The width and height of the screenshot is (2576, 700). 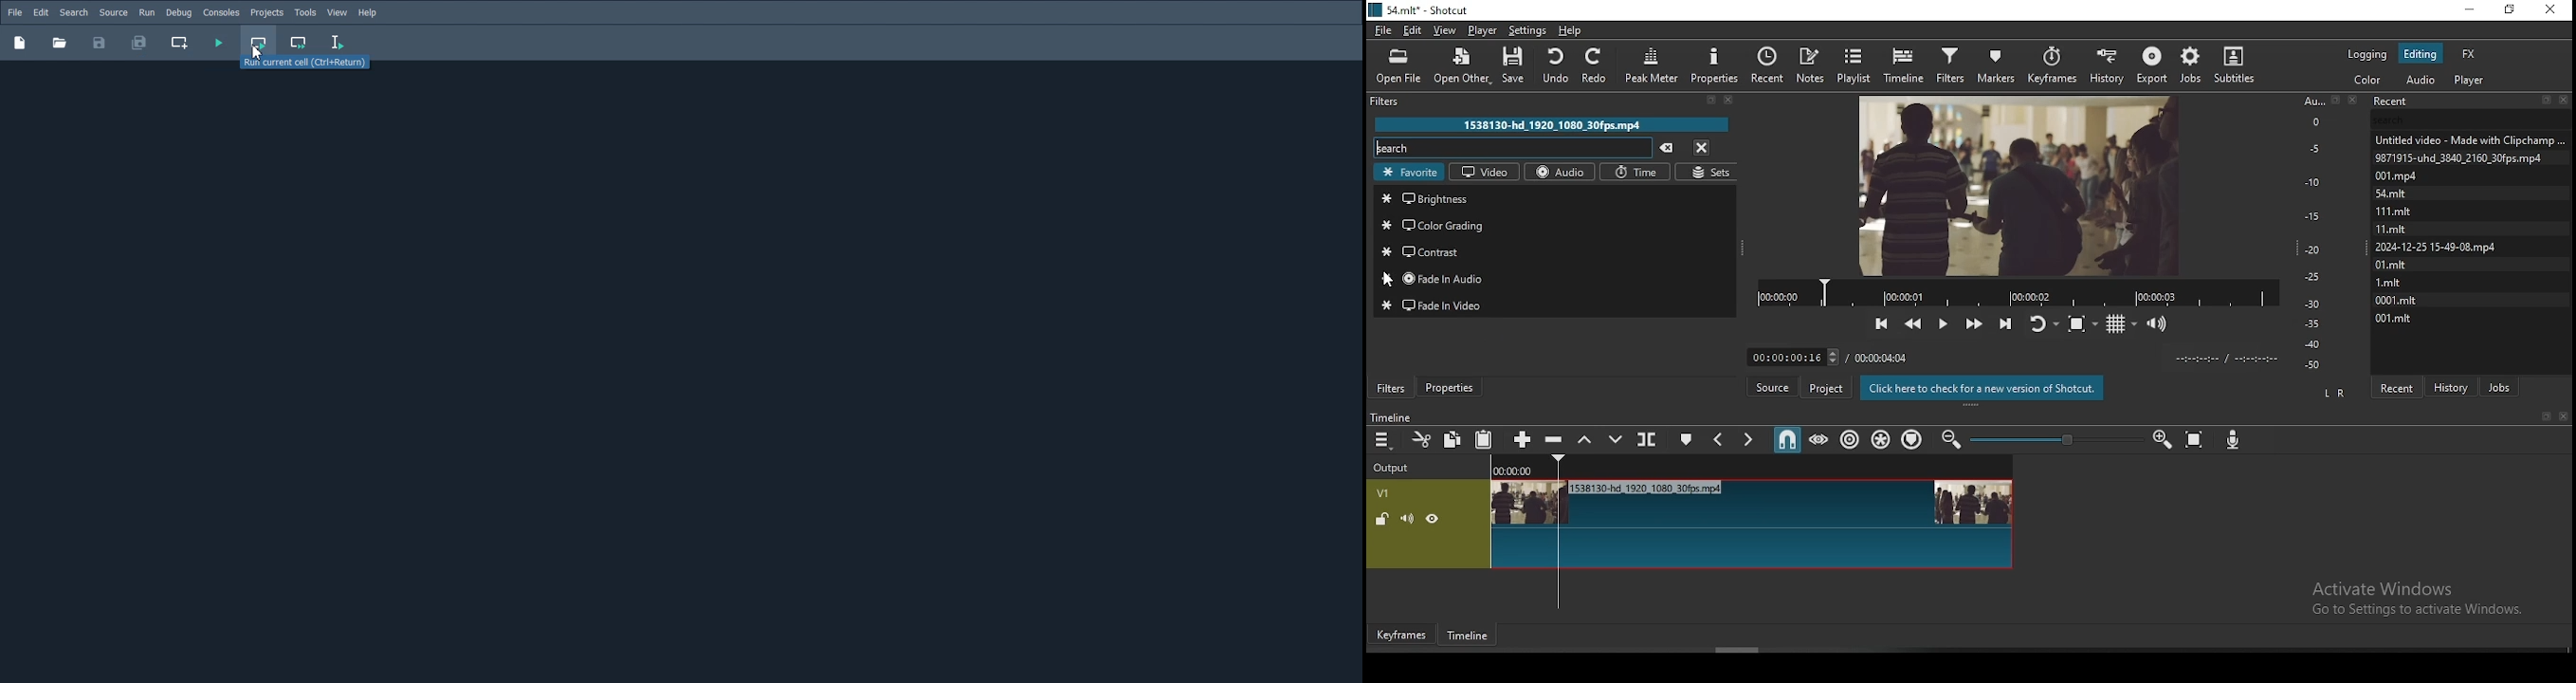 I want to click on New file, so click(x=19, y=42).